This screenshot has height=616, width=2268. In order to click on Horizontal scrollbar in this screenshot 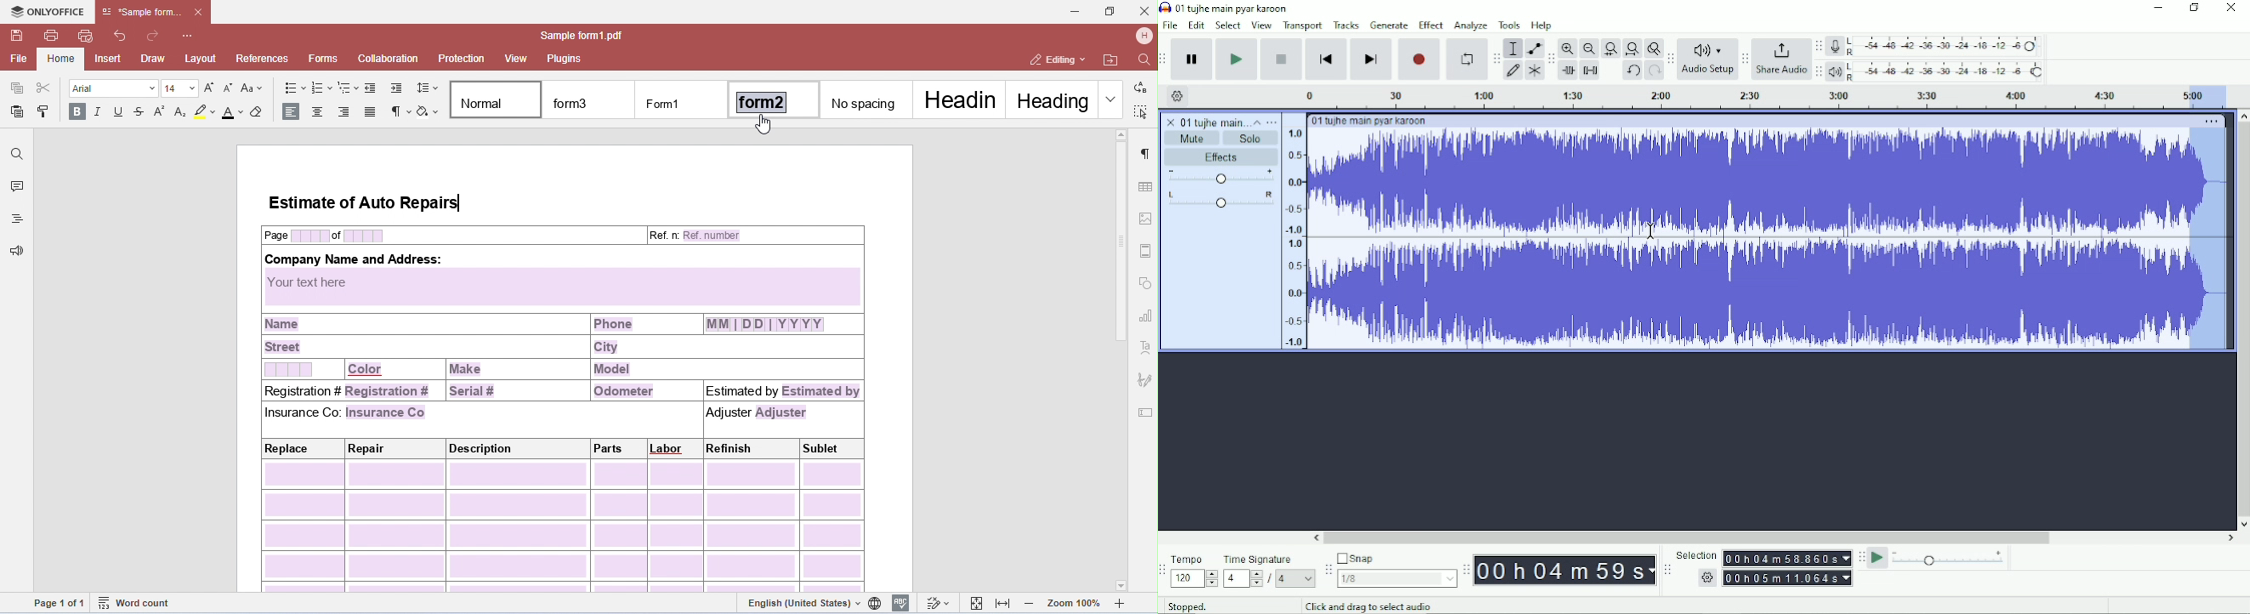, I will do `click(1774, 538)`.